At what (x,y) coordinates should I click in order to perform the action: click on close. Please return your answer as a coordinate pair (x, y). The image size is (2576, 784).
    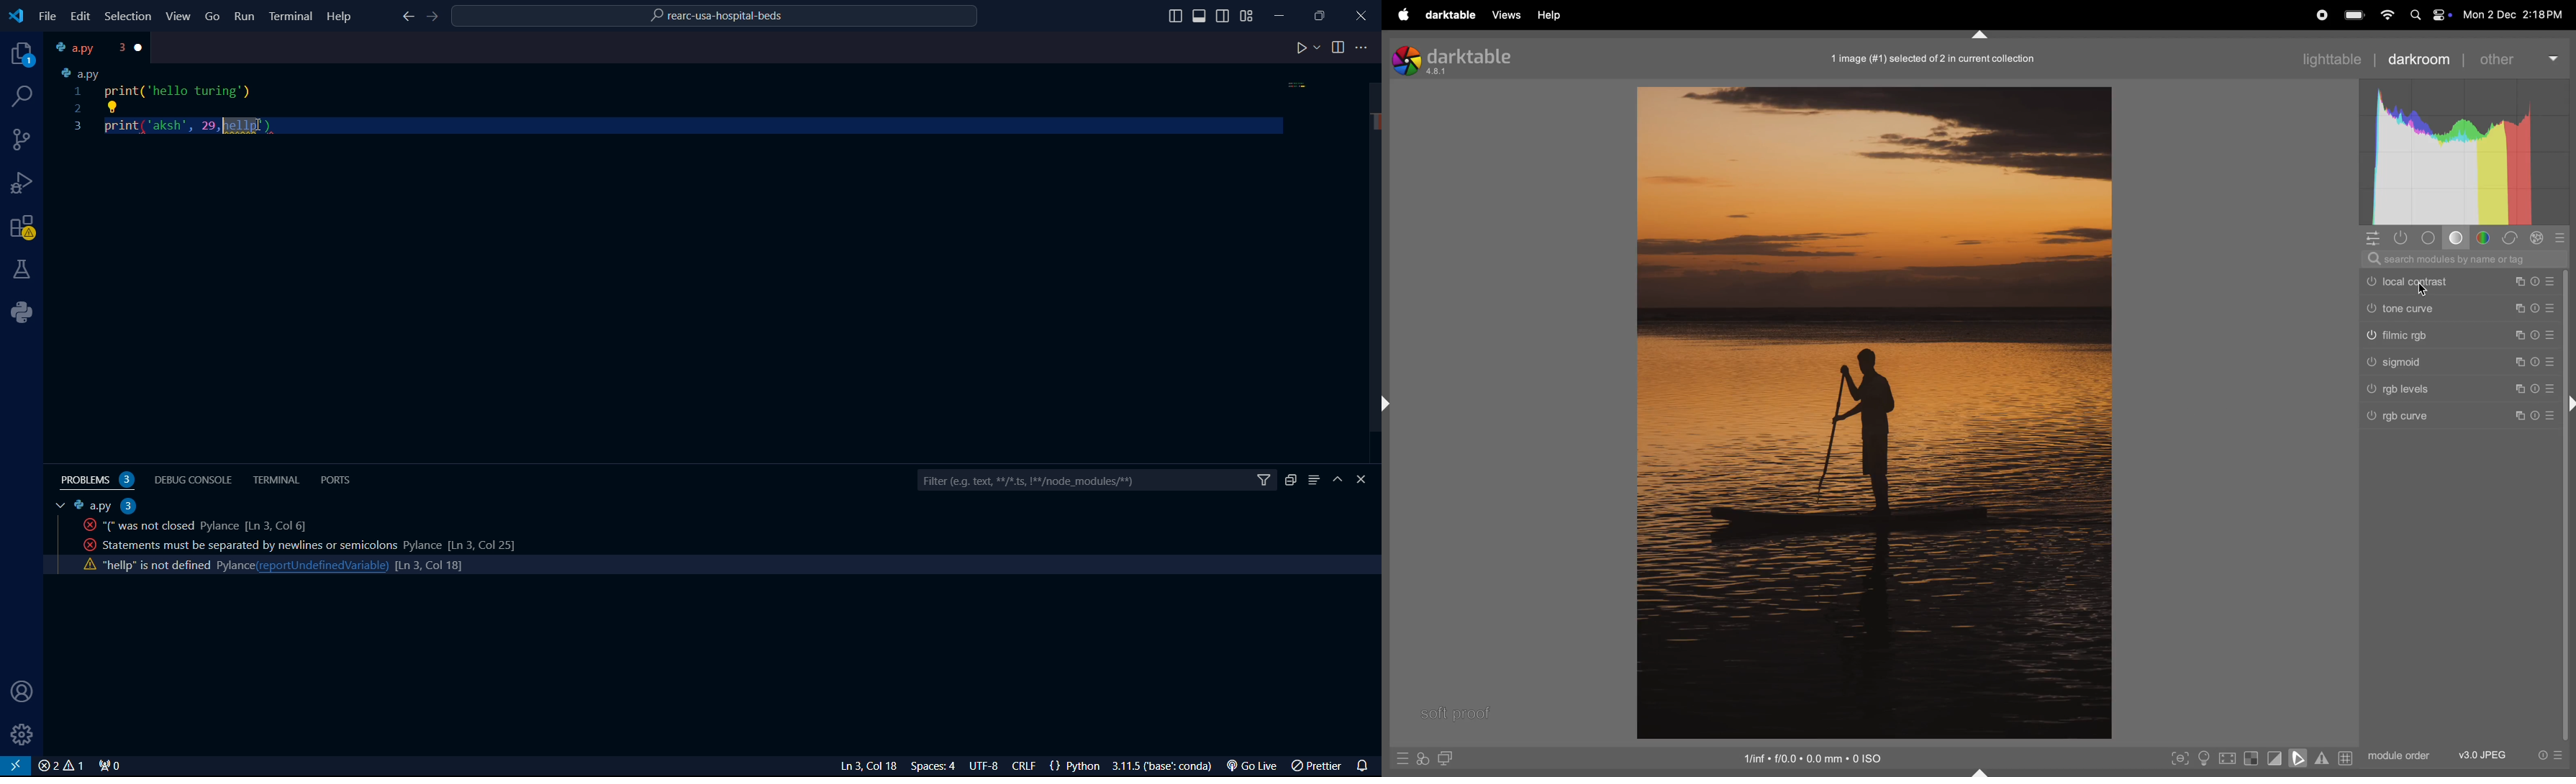
    Looking at the image, I should click on (60, 766).